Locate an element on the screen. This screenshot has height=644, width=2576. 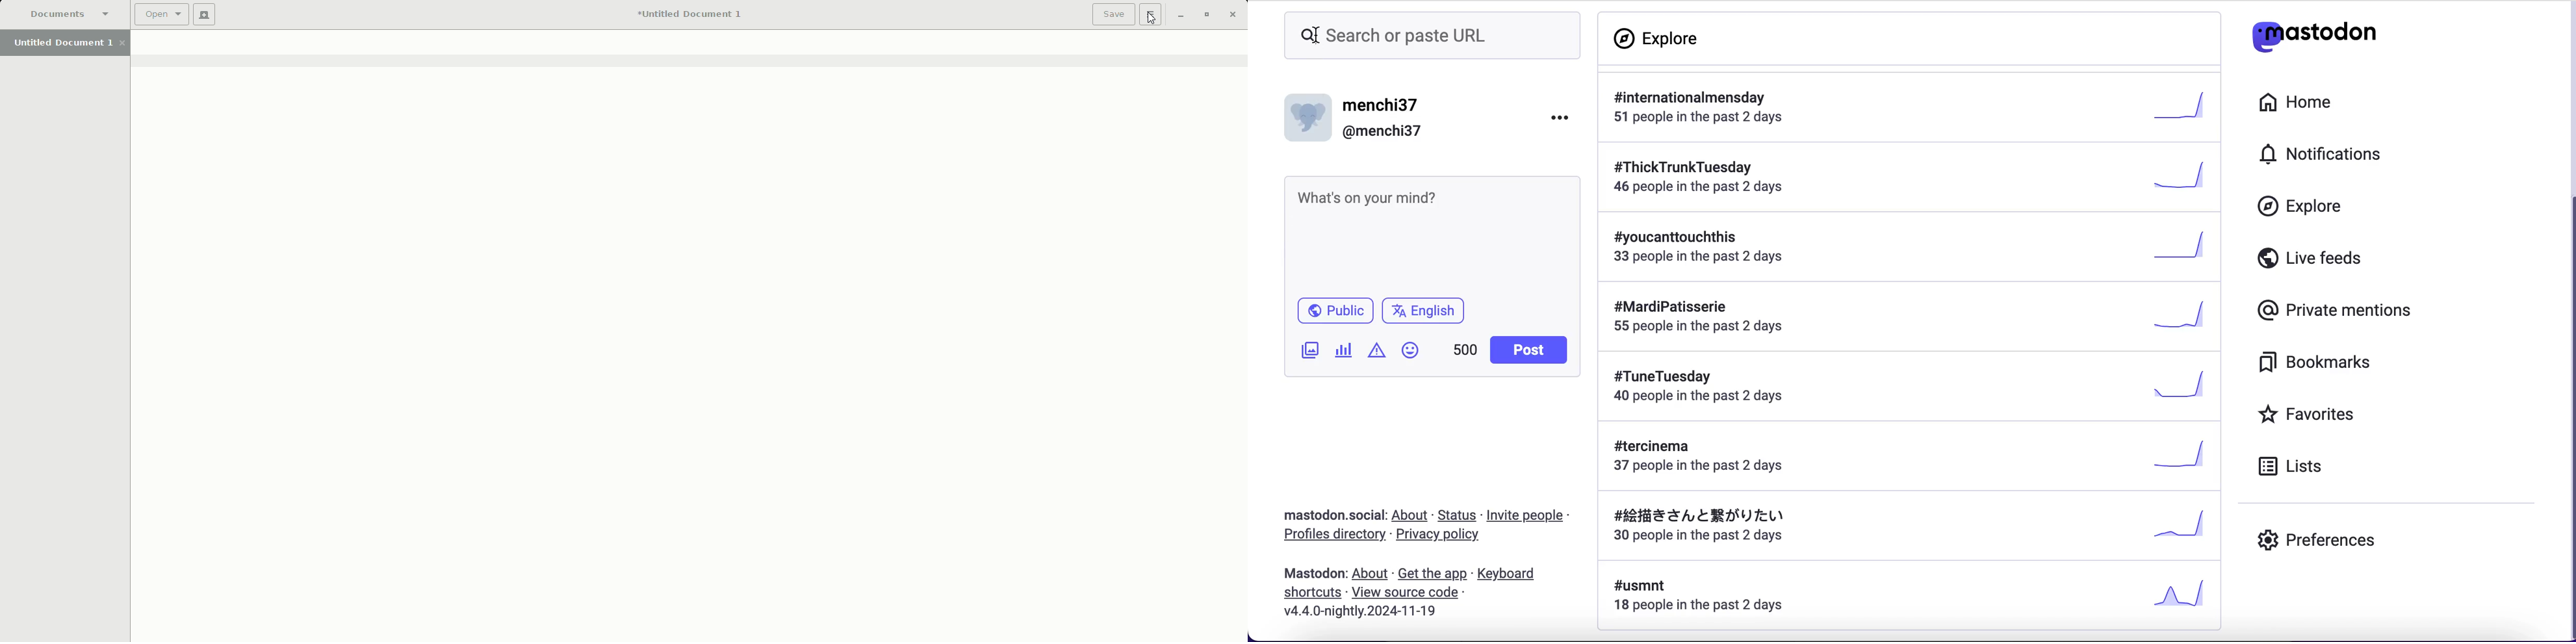
about is located at coordinates (1372, 576).